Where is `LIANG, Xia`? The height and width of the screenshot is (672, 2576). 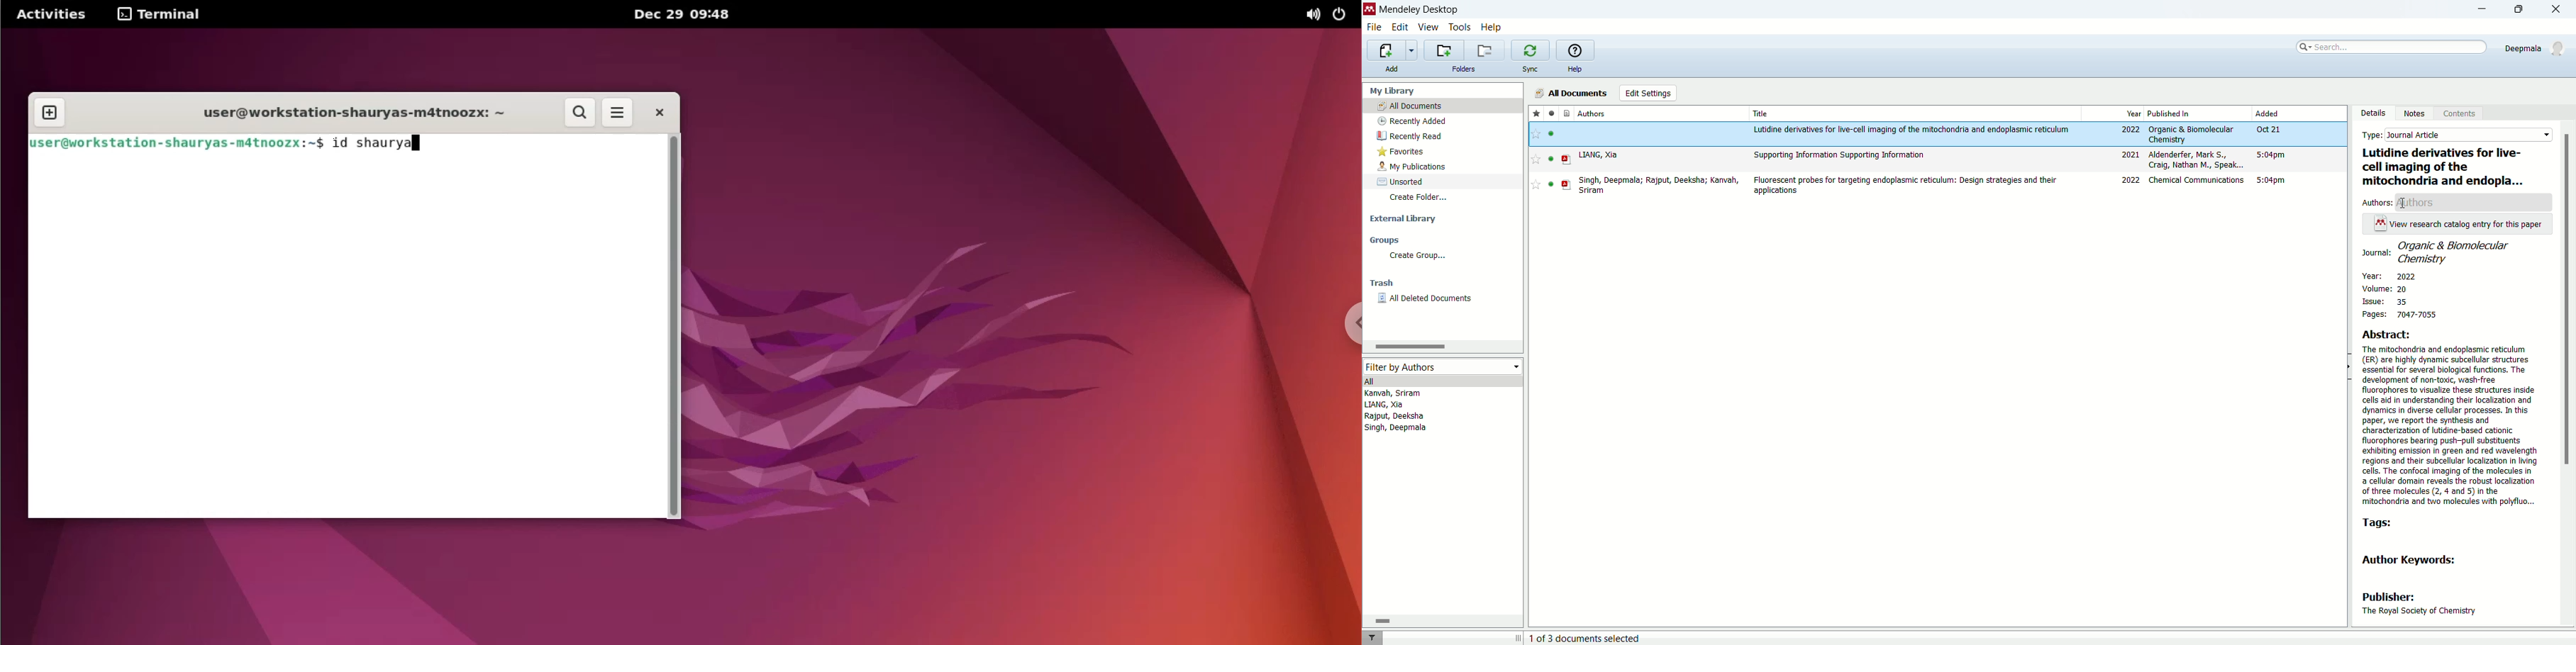
LIANG, Xia is located at coordinates (1599, 155).